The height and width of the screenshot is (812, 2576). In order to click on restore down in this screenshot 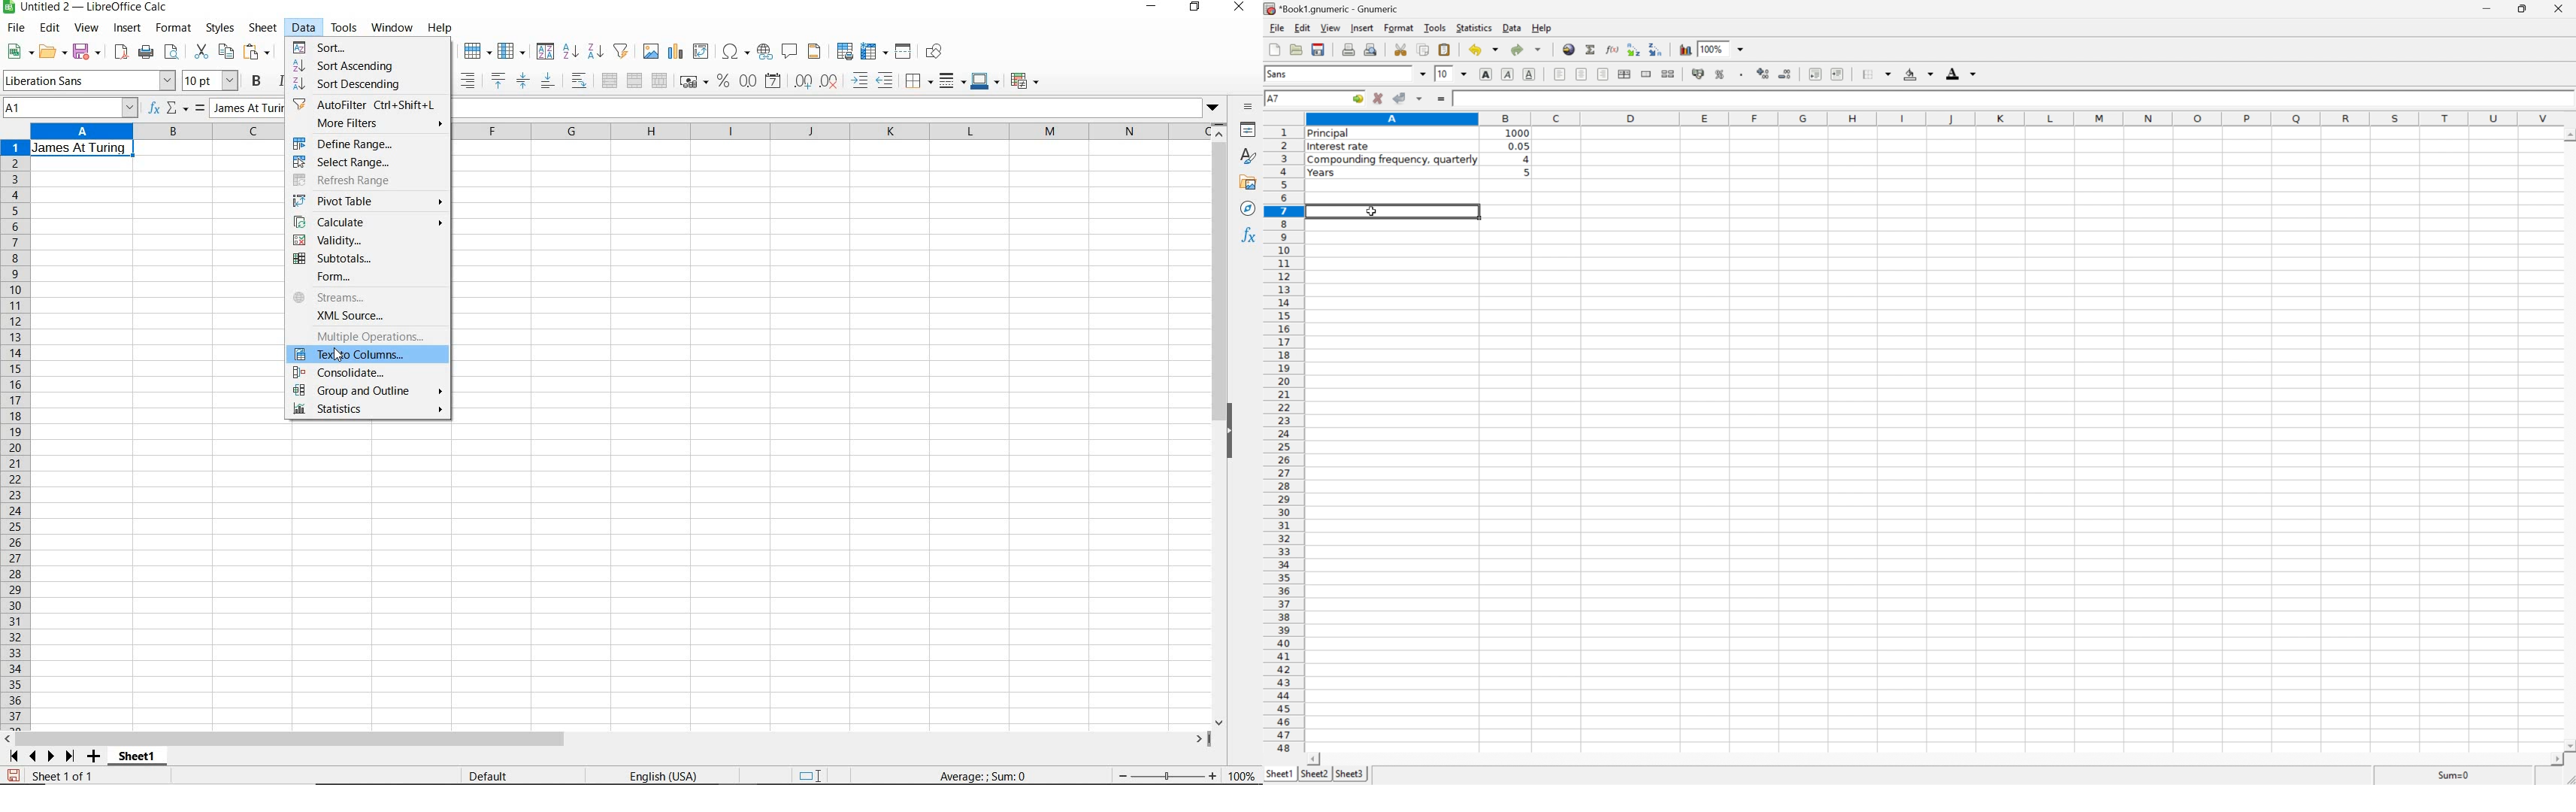, I will do `click(2525, 8)`.